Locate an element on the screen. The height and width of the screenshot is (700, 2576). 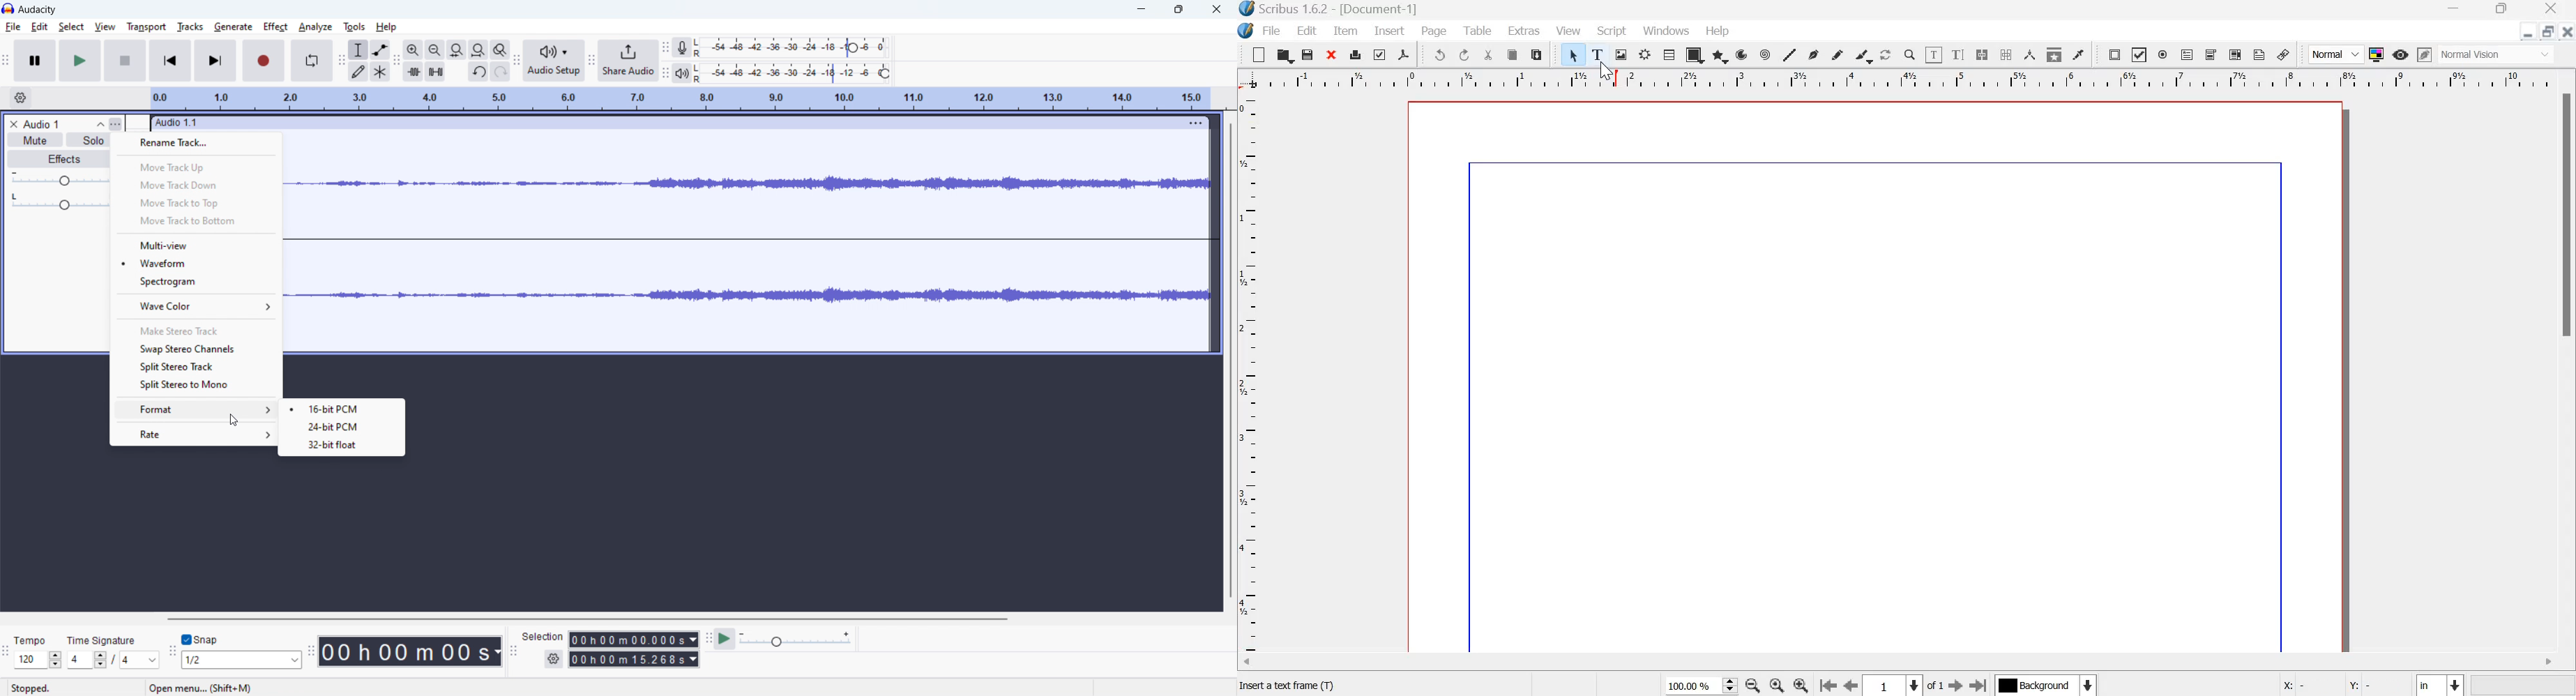
vertical scroll bar is located at coordinates (1229, 360).